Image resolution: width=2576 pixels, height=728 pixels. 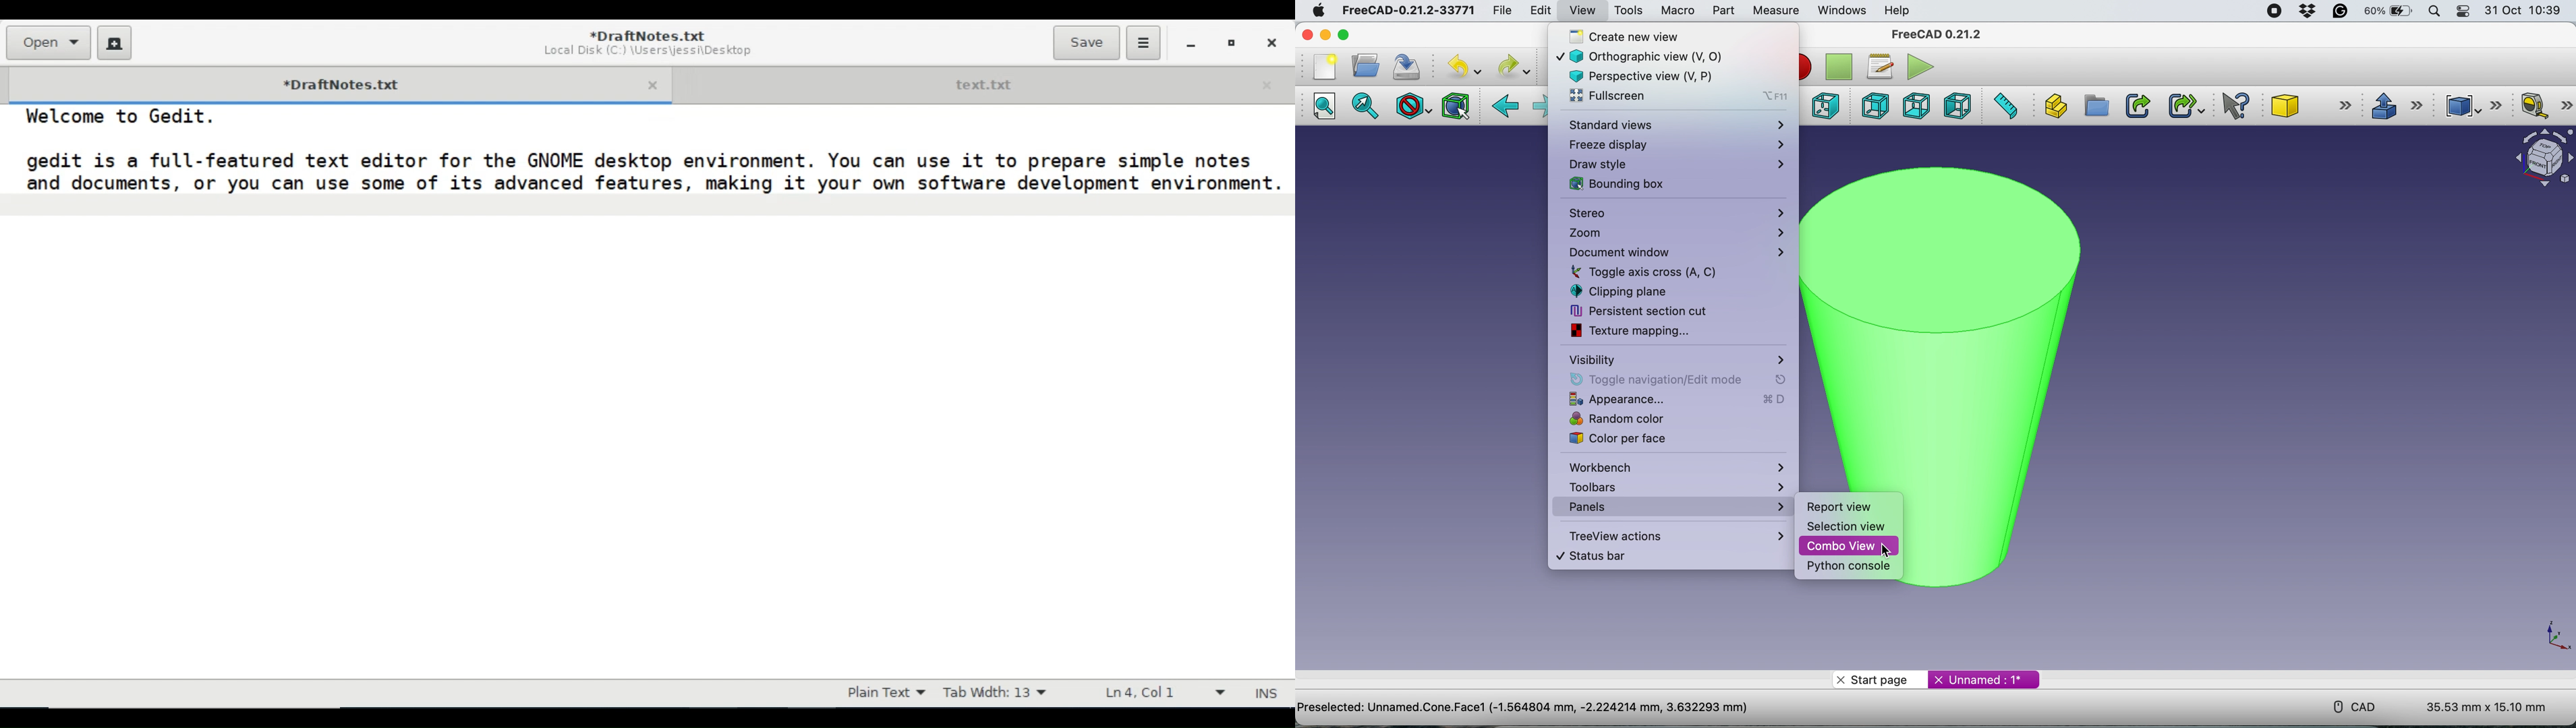 What do you see at coordinates (2390, 12) in the screenshot?
I see `60%` at bounding box center [2390, 12].